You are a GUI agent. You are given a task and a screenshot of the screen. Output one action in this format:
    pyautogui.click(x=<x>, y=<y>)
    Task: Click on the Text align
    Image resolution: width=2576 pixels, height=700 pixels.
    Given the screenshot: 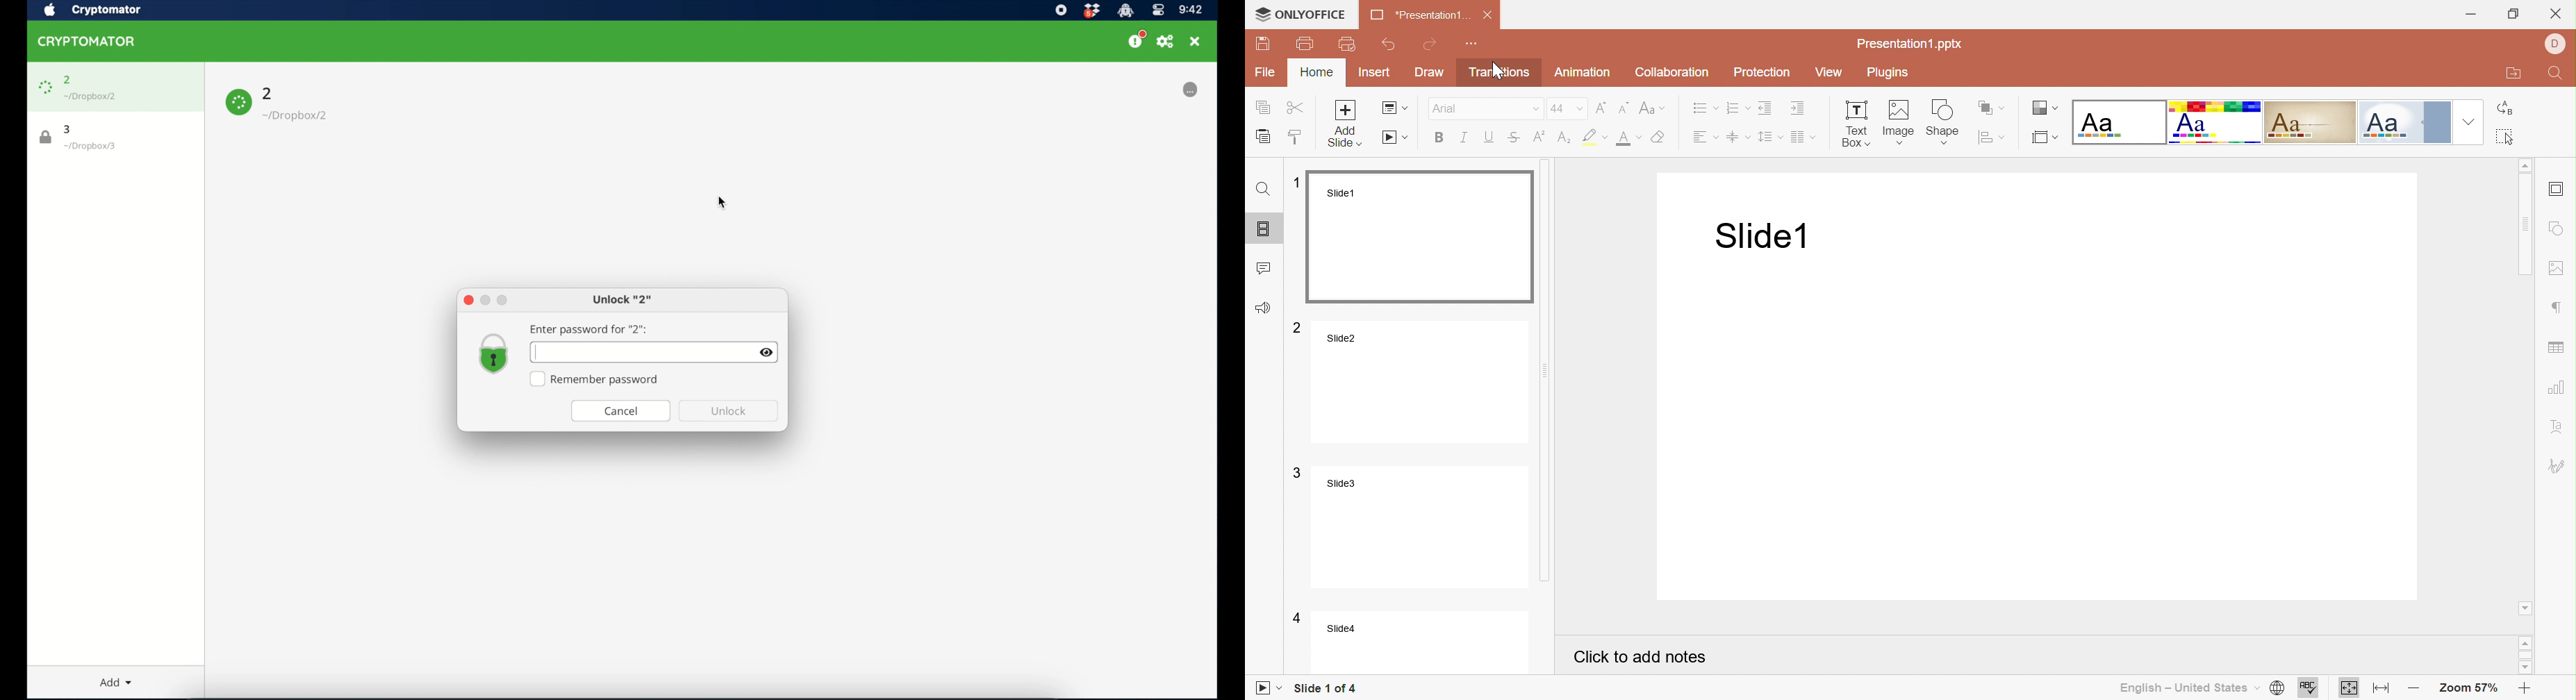 What is the action you would take?
    pyautogui.click(x=2559, y=426)
    